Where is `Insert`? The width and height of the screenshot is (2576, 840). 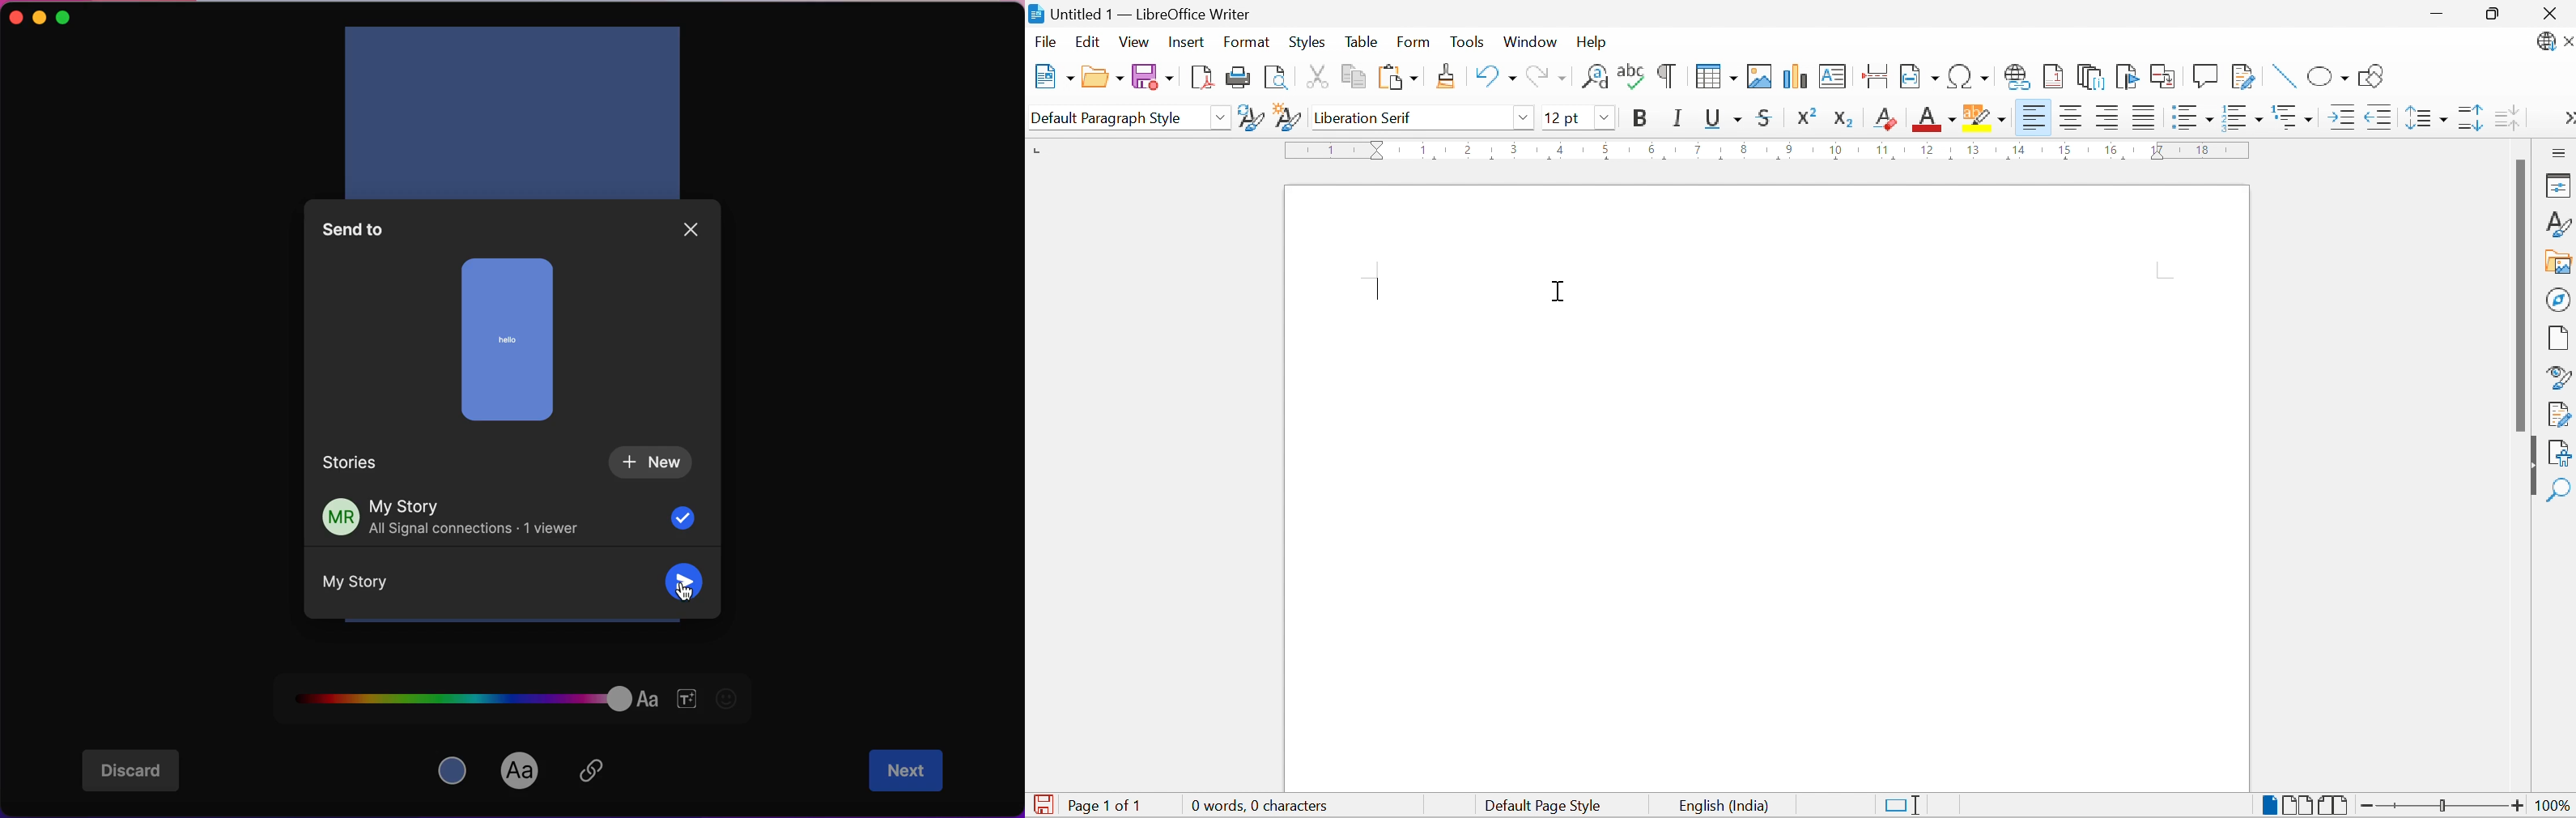 Insert is located at coordinates (1188, 43).